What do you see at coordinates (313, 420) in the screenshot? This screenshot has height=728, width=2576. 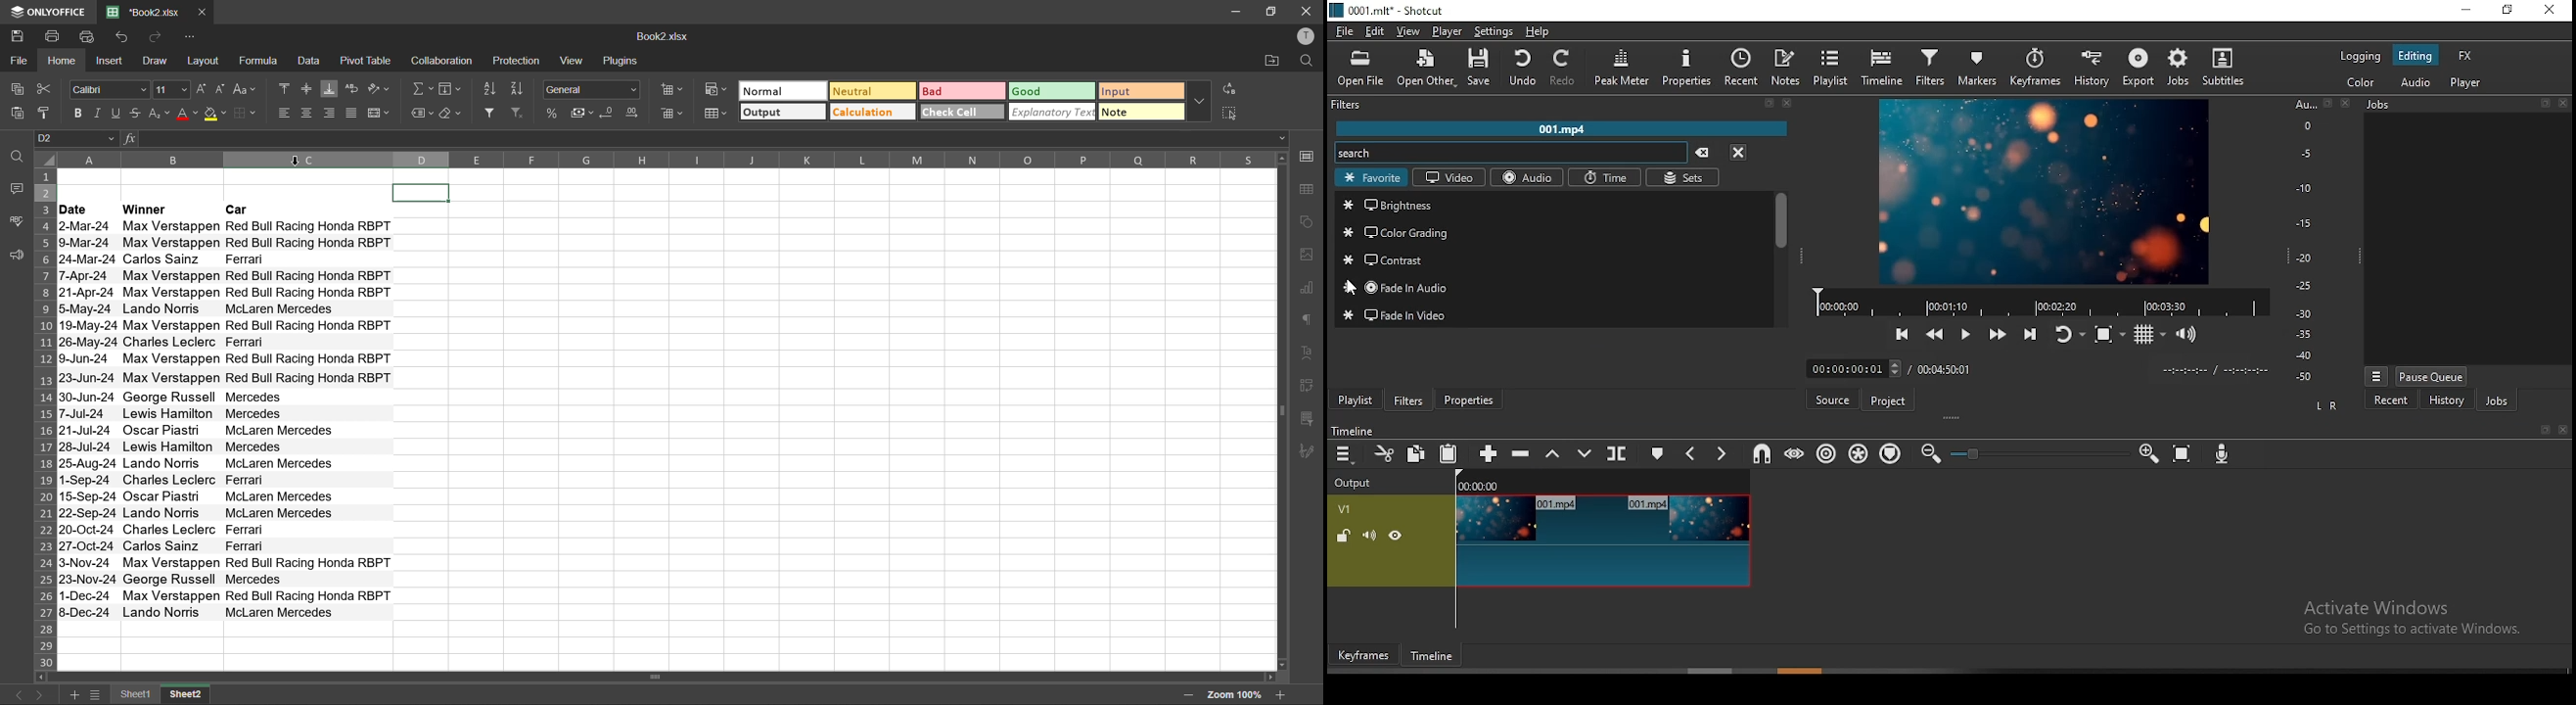 I see `Red Bull Racing Honda RBPT
Red Bull Racing Honda RBPT
Ferrari

Red Bull Racing Honda RBPT
Red Bull Racing Honda RBPT
McLaren Mercedes

Red Bull Racing Honda RBPT
Ferrari

Red Bull Racing Honda RBPT
Red Bull Racing Honda RBPT
Mercedes

Mercedes

McLaren Mercedes

Mercedes

McLaren Mercedes

Ferrari

McLaren Mercedes

McLaren Mercedes

Ferrari

Ferrari

Red Bull Racing Honda RBPT
Mercedes

Red Bull Racing Honda RBPT
McLaren Mercedes` at bounding box center [313, 420].